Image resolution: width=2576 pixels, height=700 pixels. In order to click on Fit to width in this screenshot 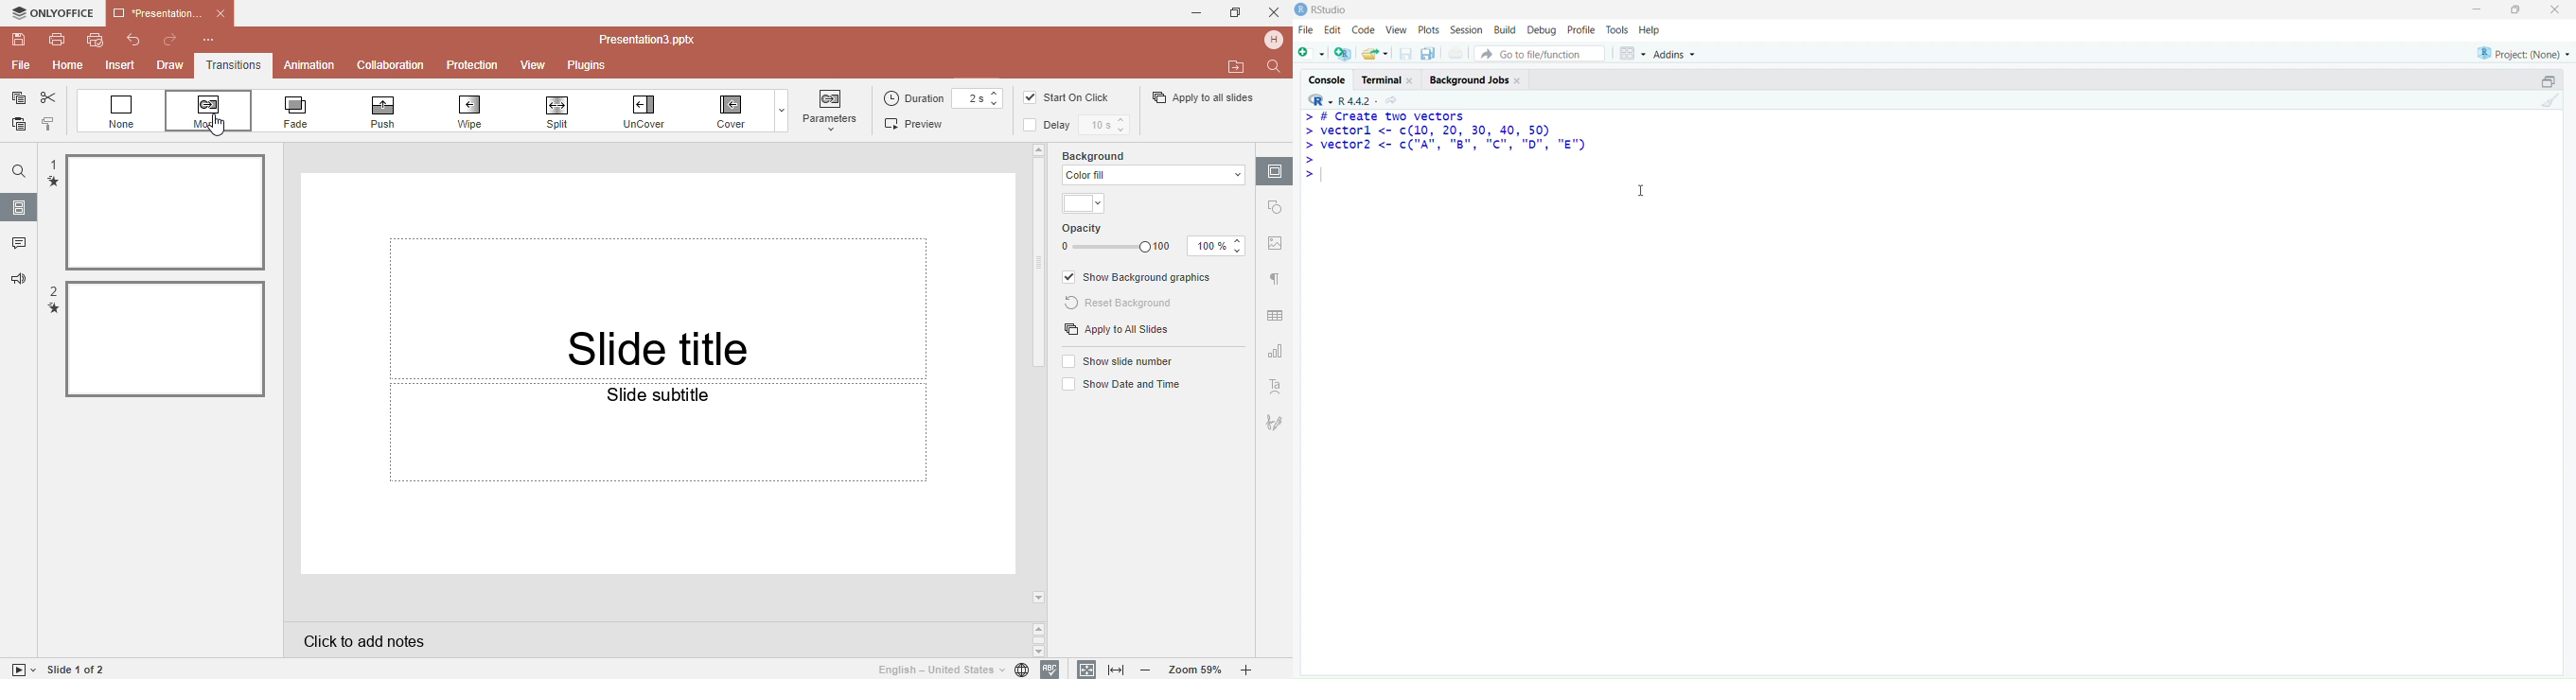, I will do `click(1118, 670)`.